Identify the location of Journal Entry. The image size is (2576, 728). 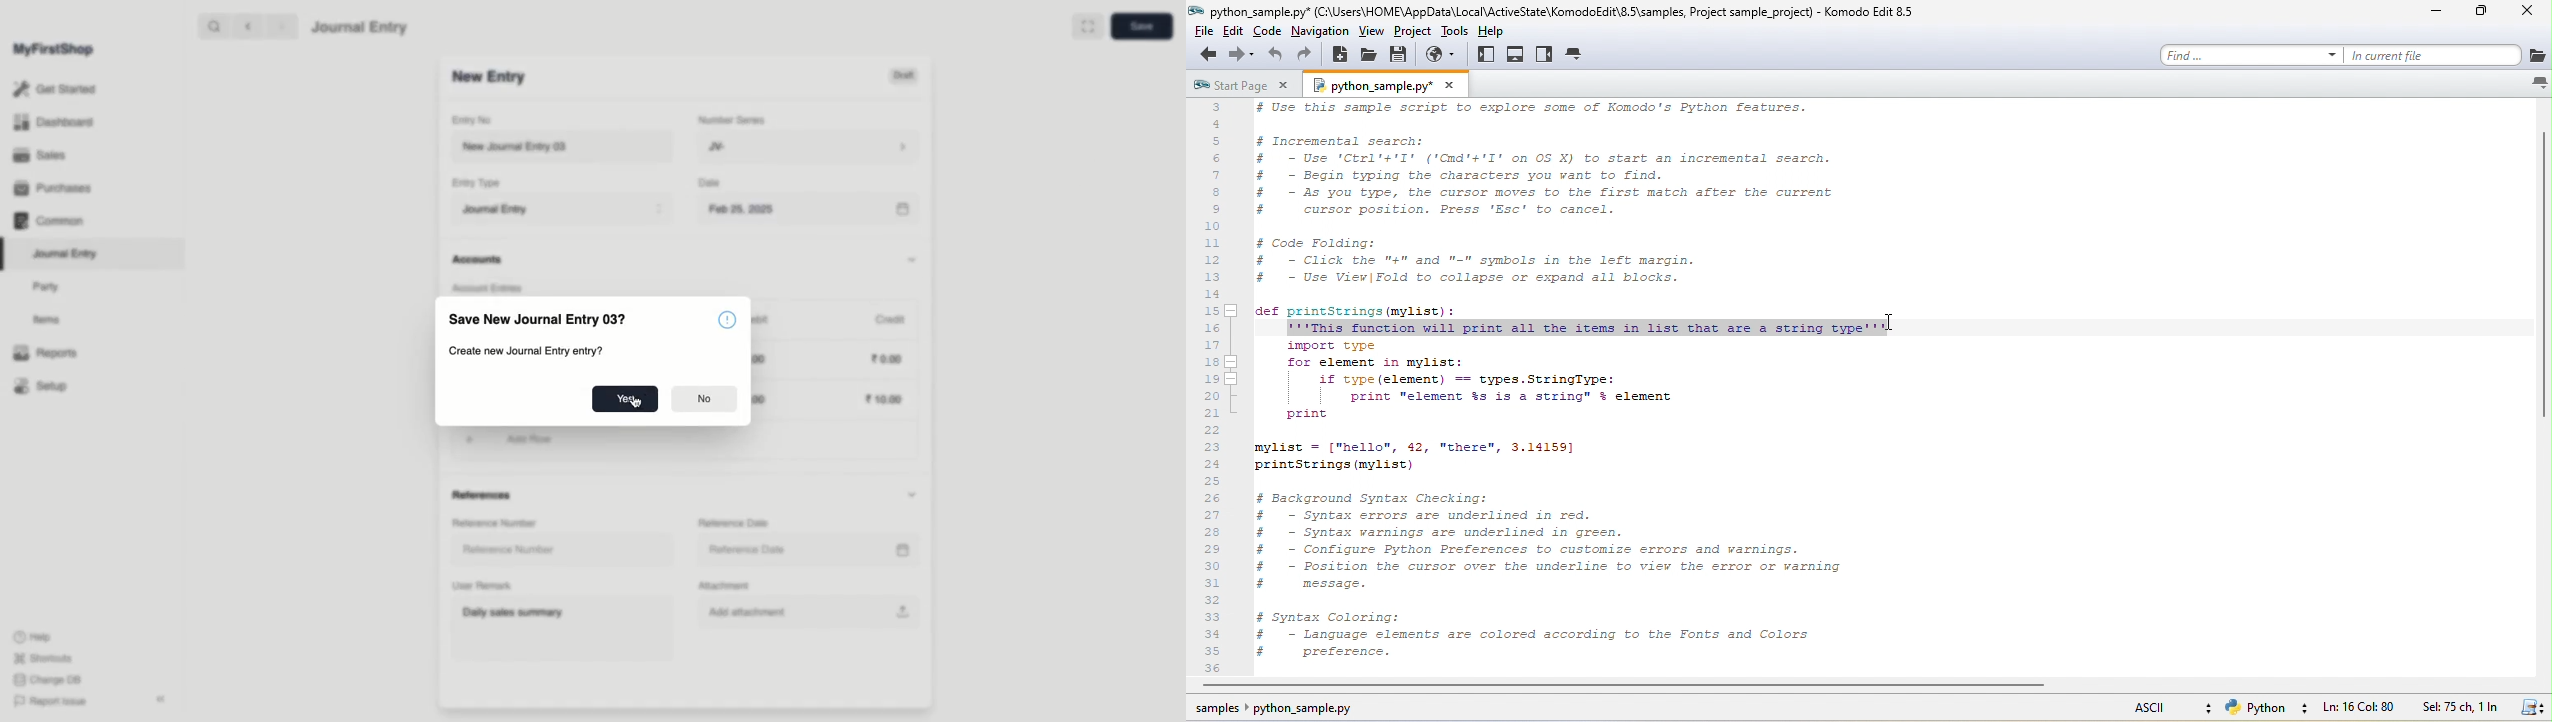
(69, 253).